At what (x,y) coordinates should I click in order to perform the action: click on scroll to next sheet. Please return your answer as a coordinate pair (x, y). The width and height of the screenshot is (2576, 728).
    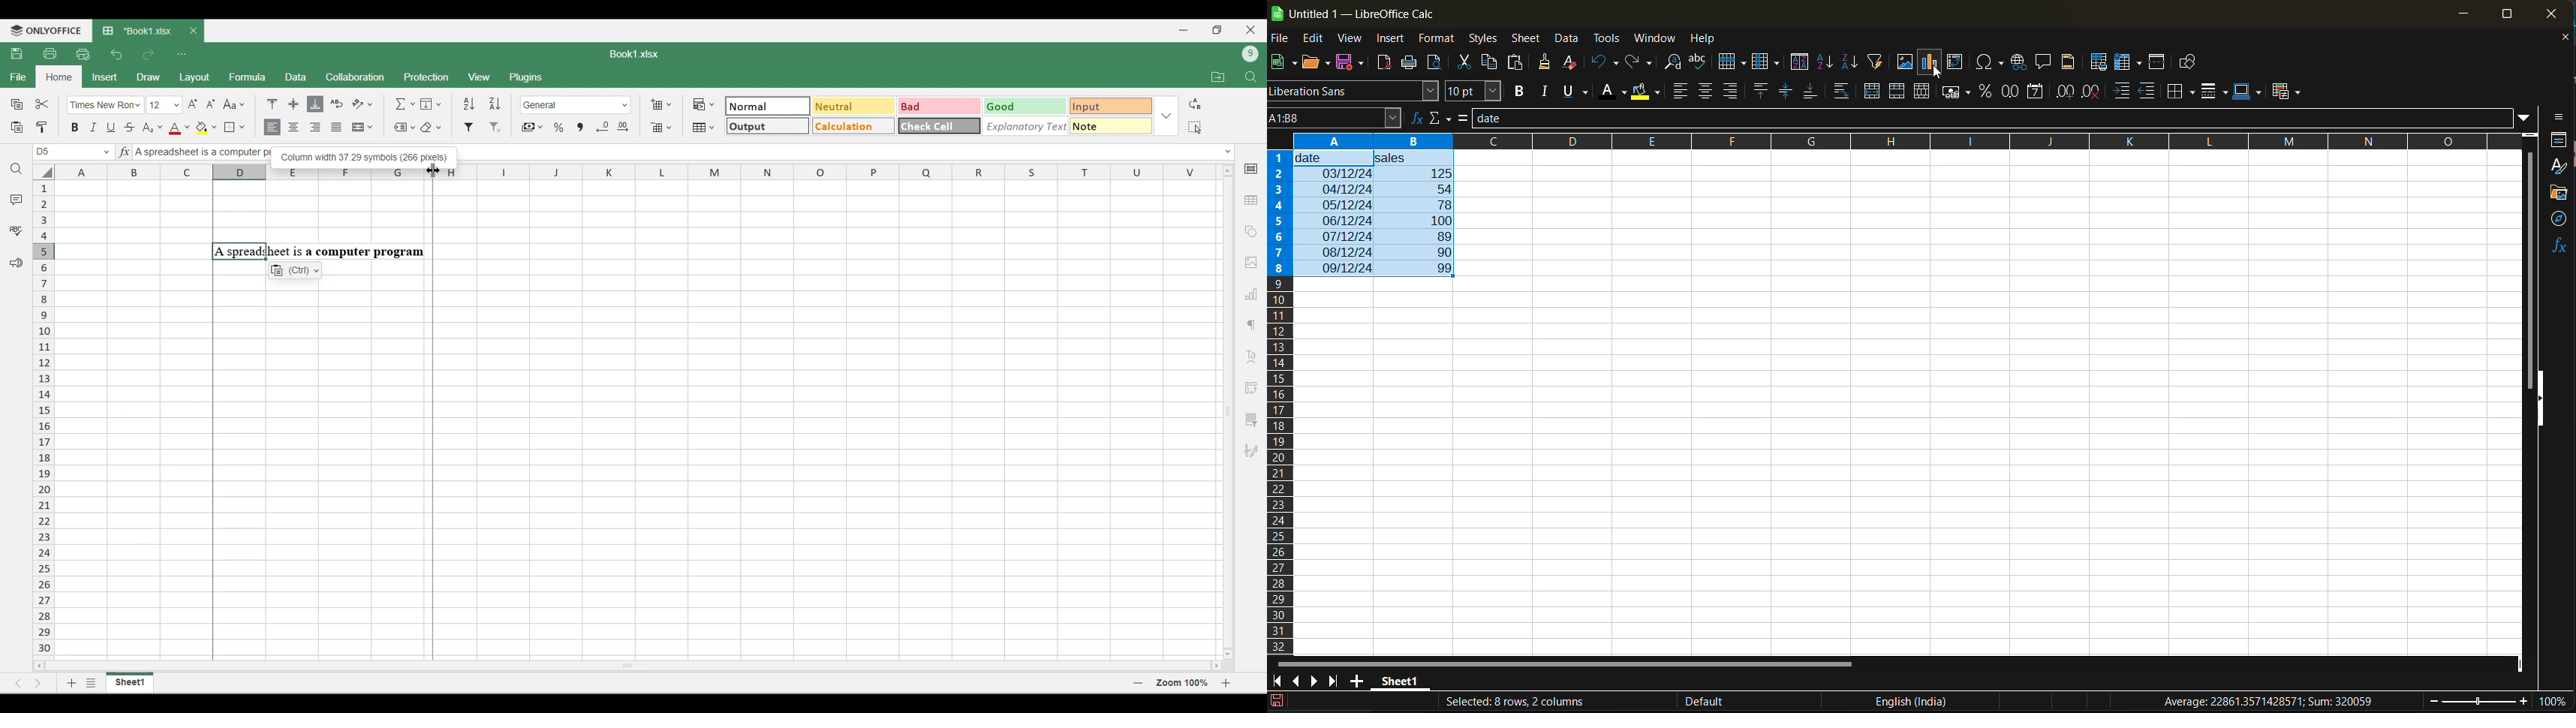
    Looking at the image, I should click on (1317, 683).